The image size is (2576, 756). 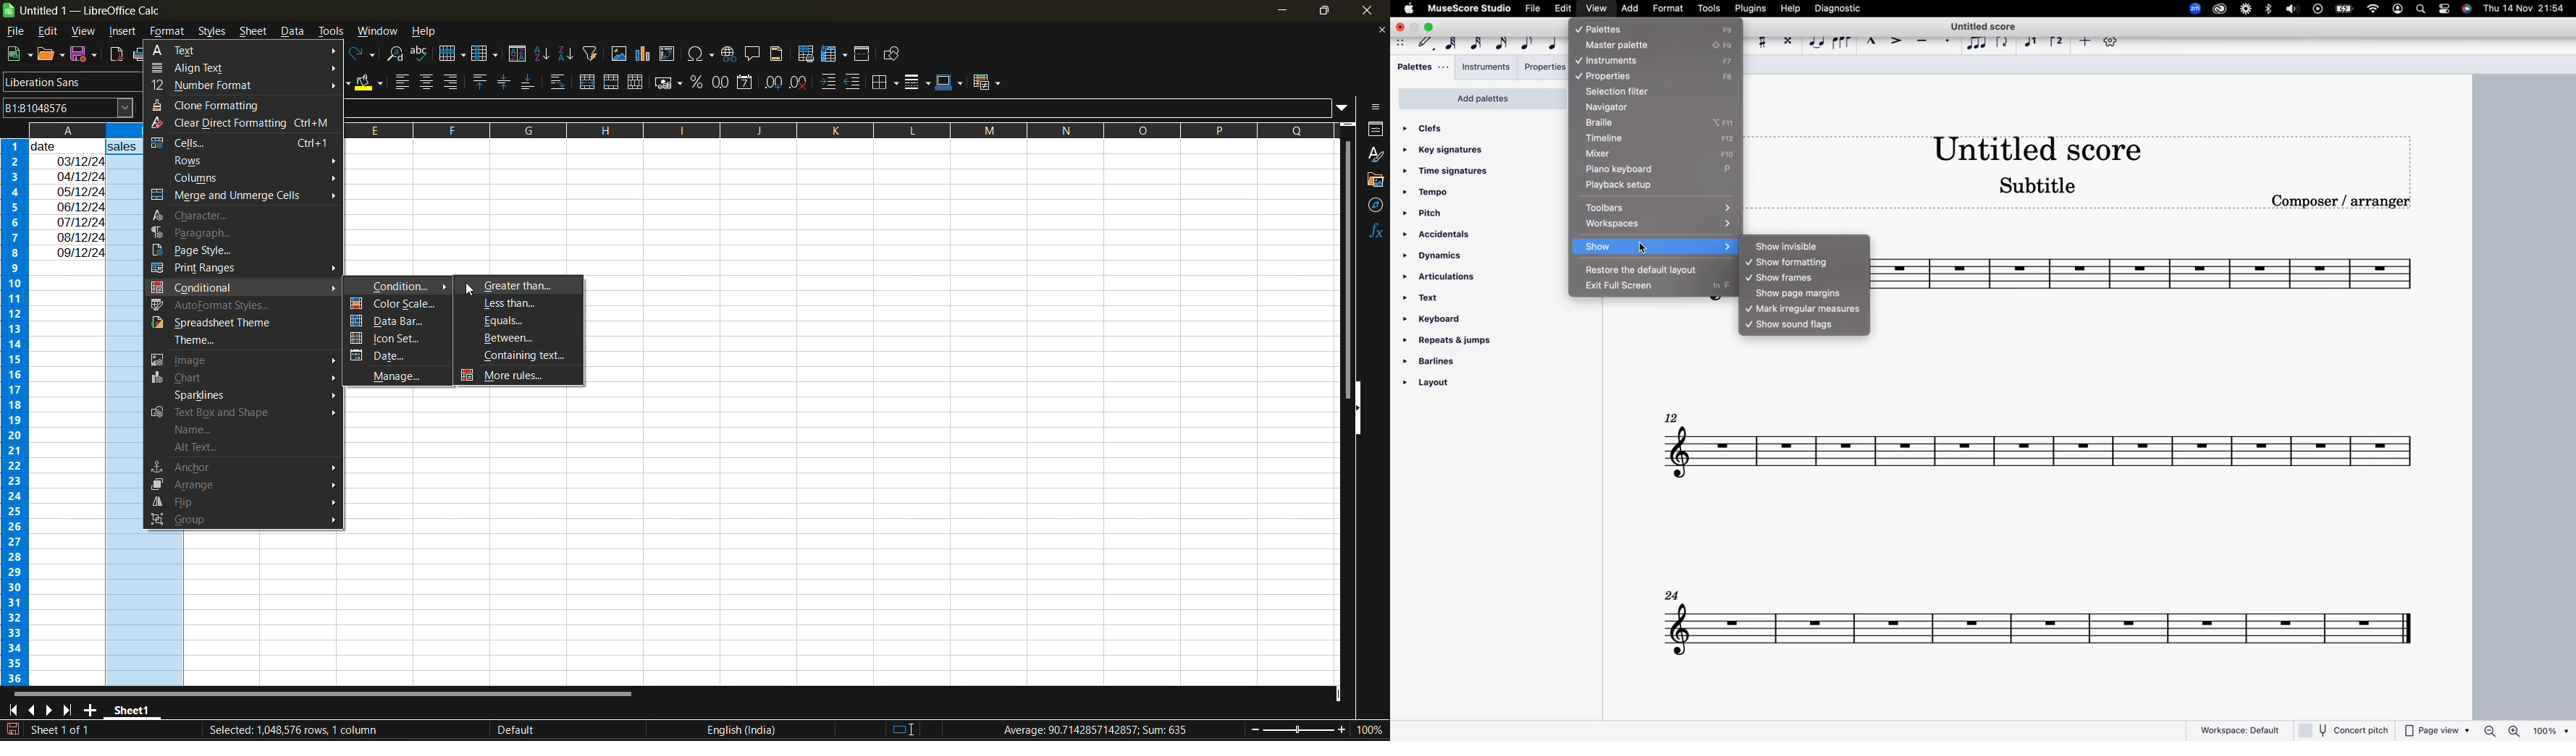 What do you see at coordinates (904, 729) in the screenshot?
I see `standard selection` at bounding box center [904, 729].